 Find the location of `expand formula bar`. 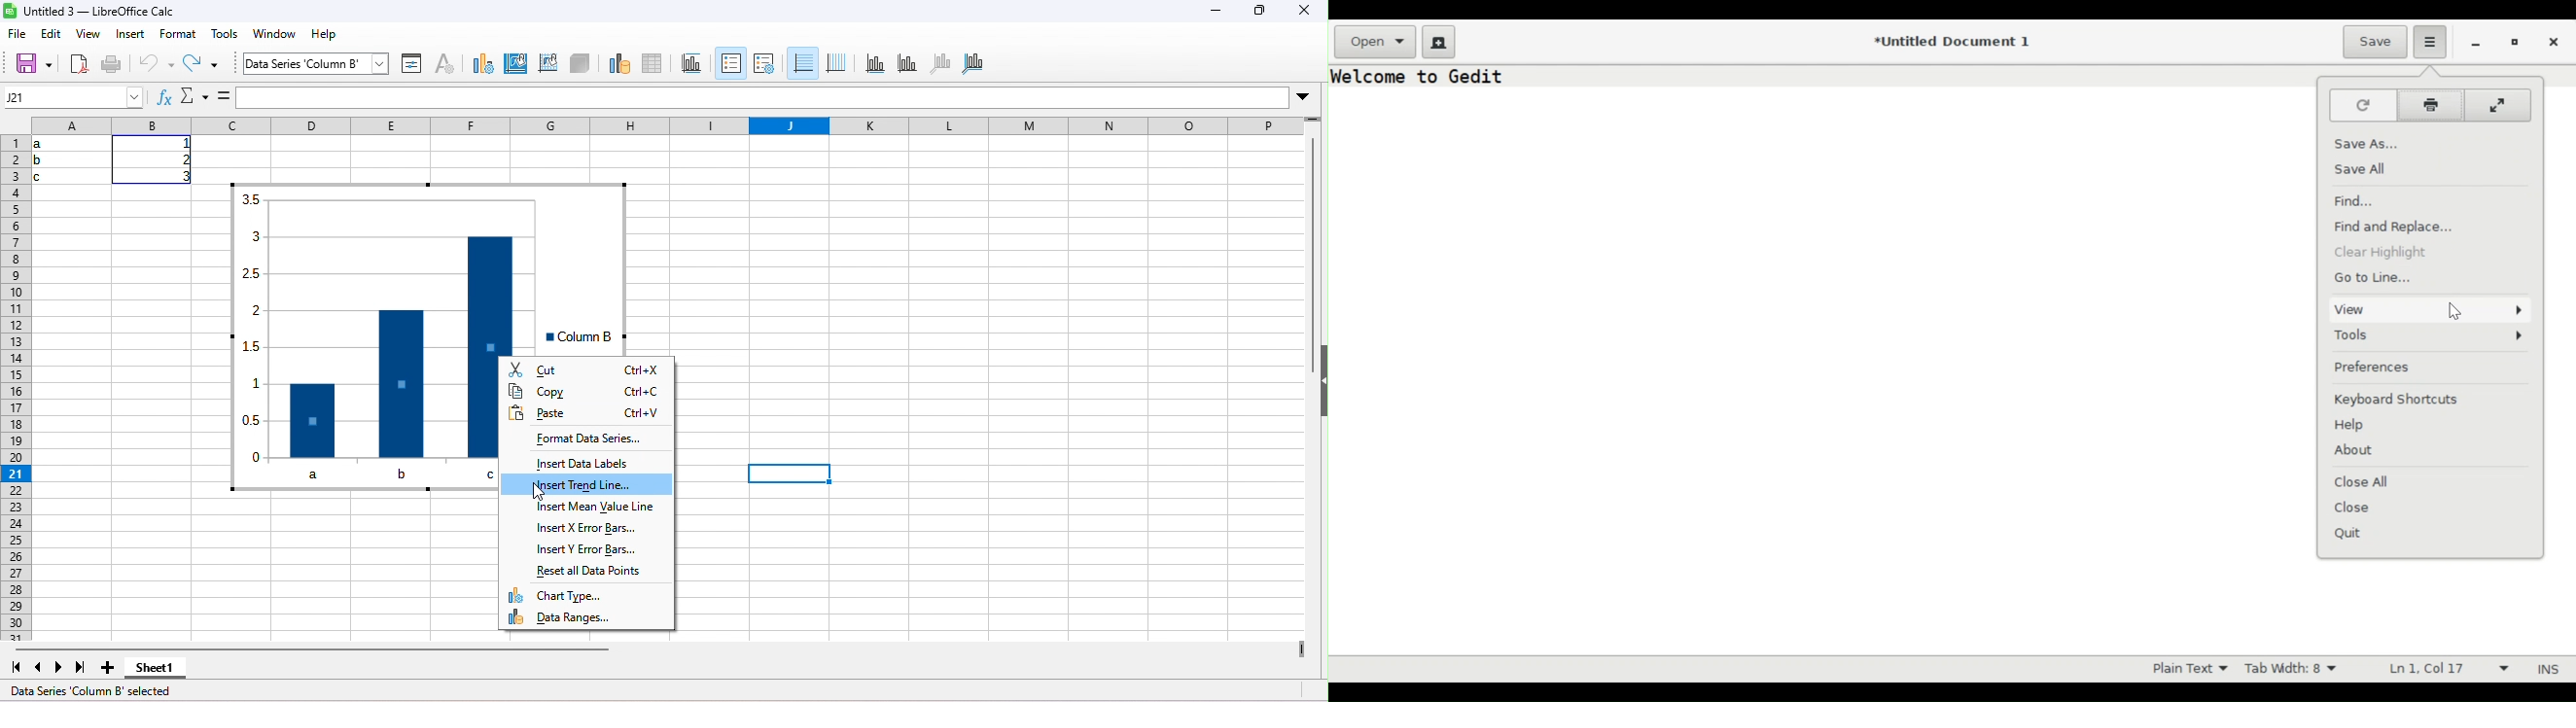

expand formula bar is located at coordinates (1309, 95).